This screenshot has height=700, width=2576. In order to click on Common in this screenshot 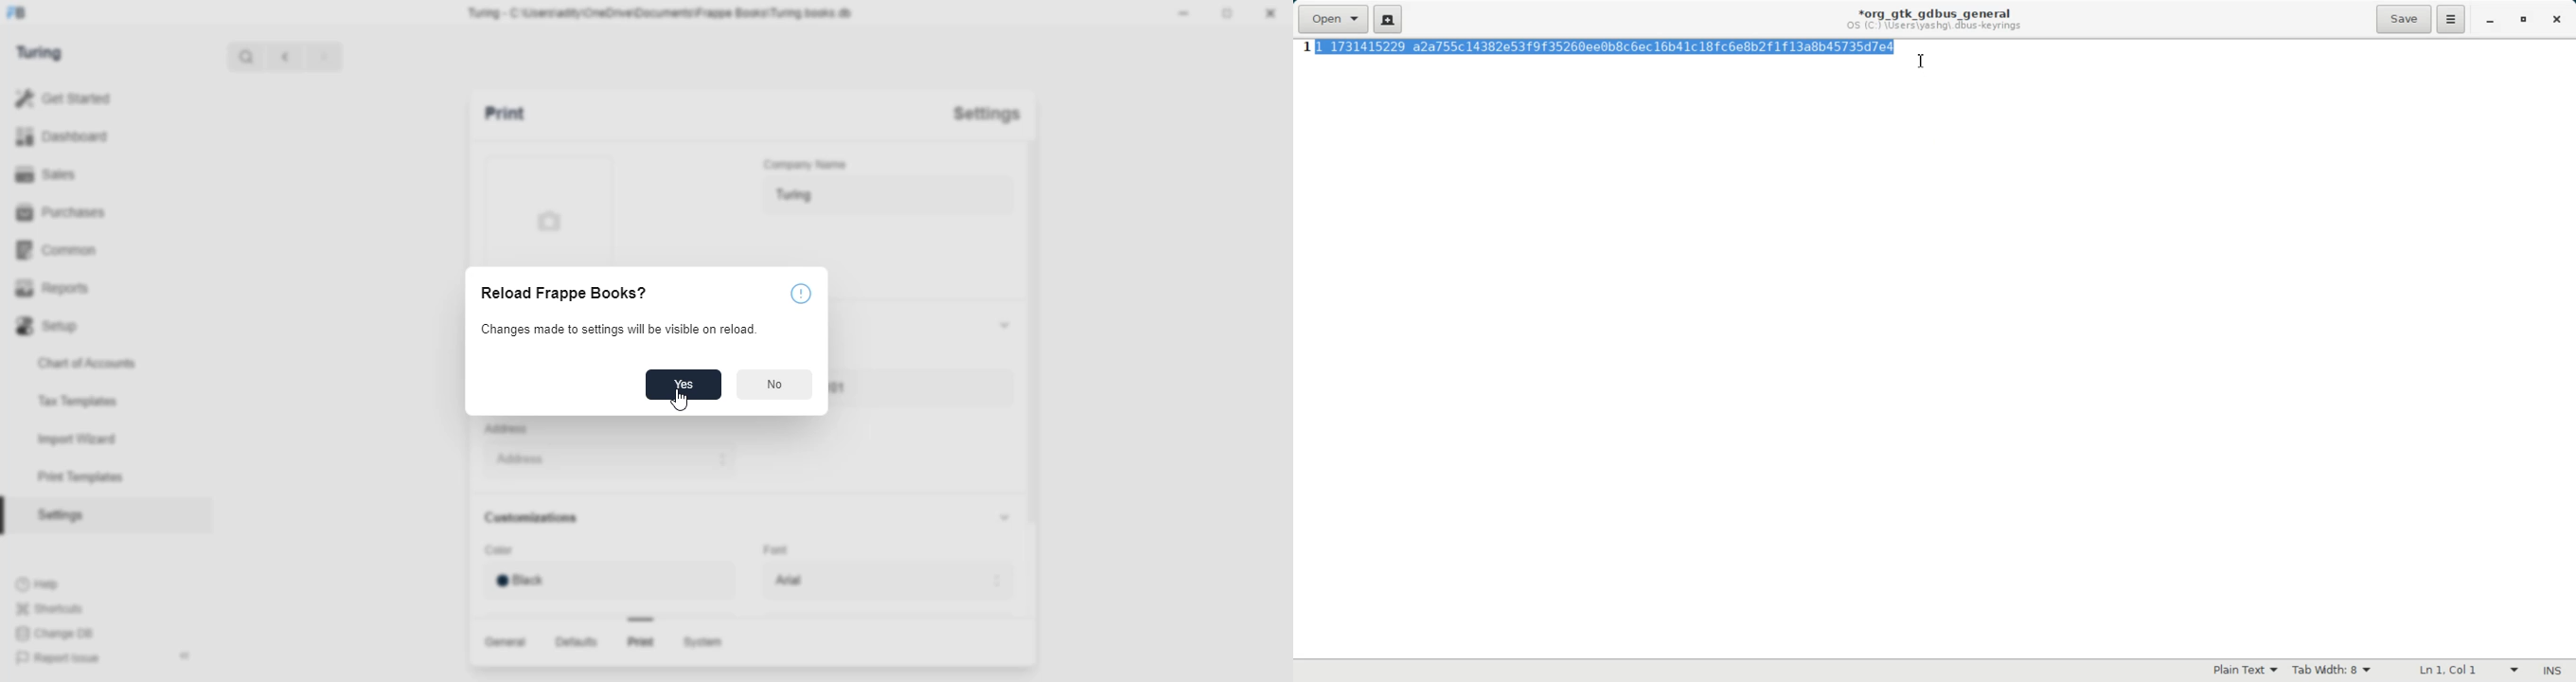, I will do `click(102, 248)`.